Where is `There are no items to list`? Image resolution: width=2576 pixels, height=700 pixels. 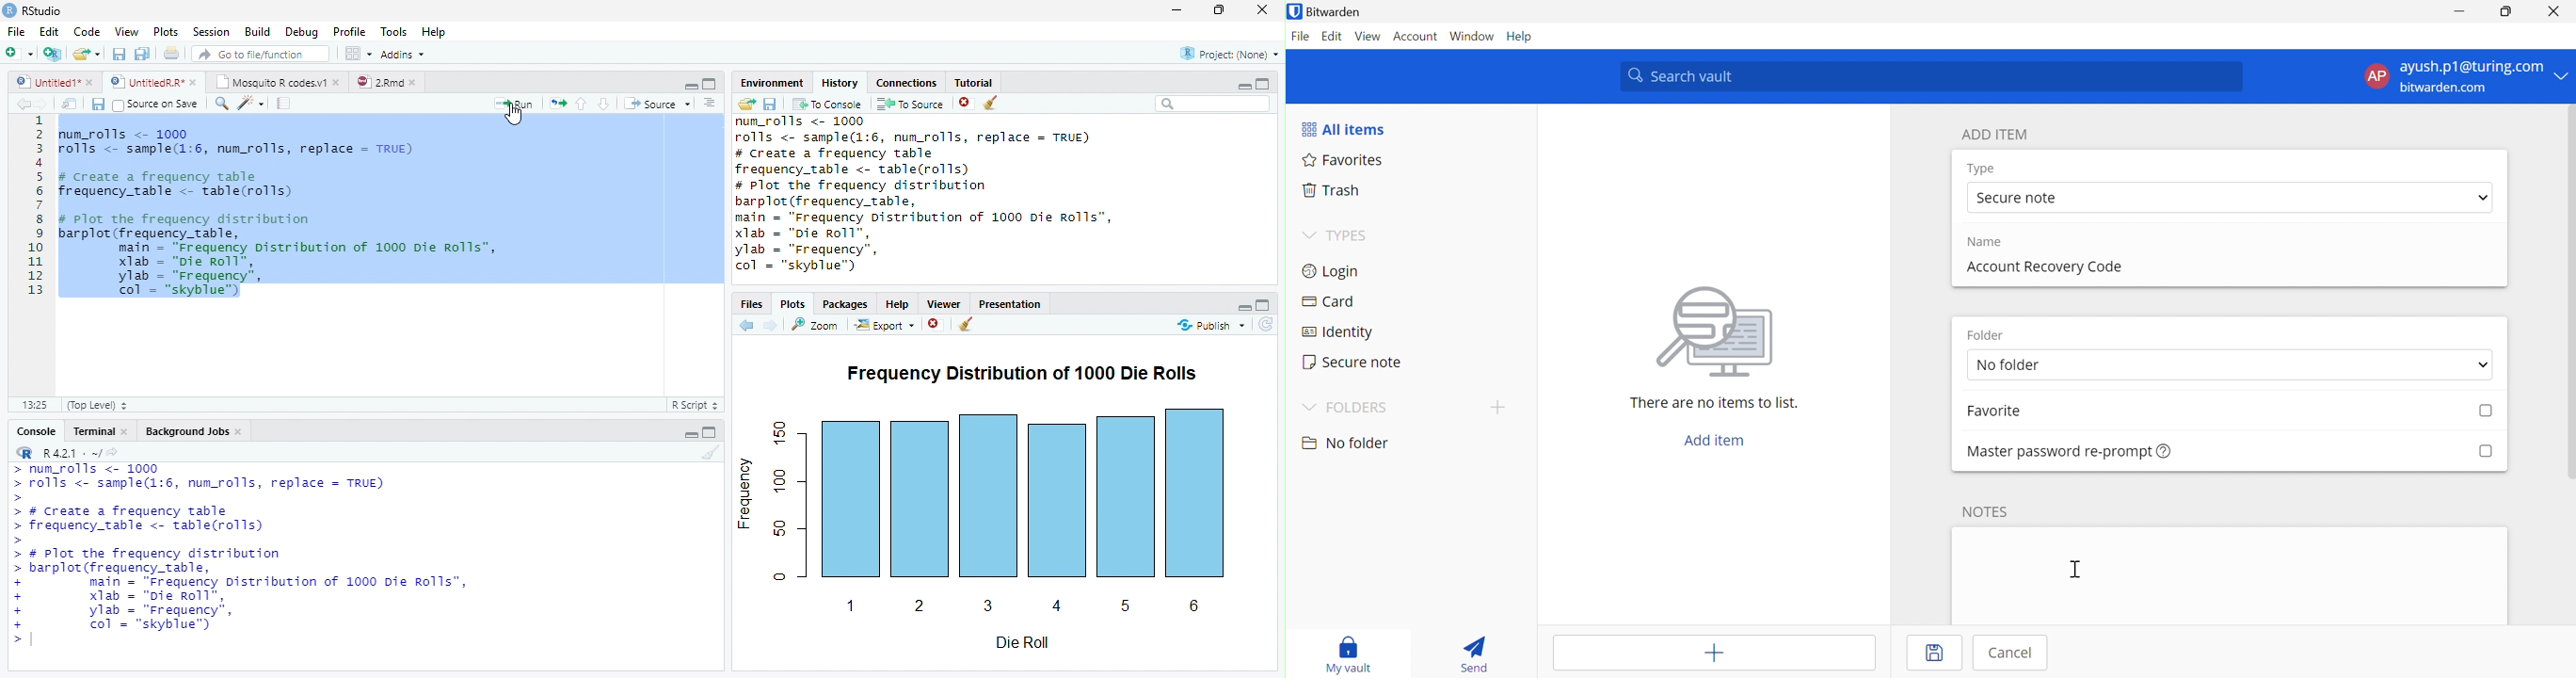 There are no items to list is located at coordinates (1713, 403).